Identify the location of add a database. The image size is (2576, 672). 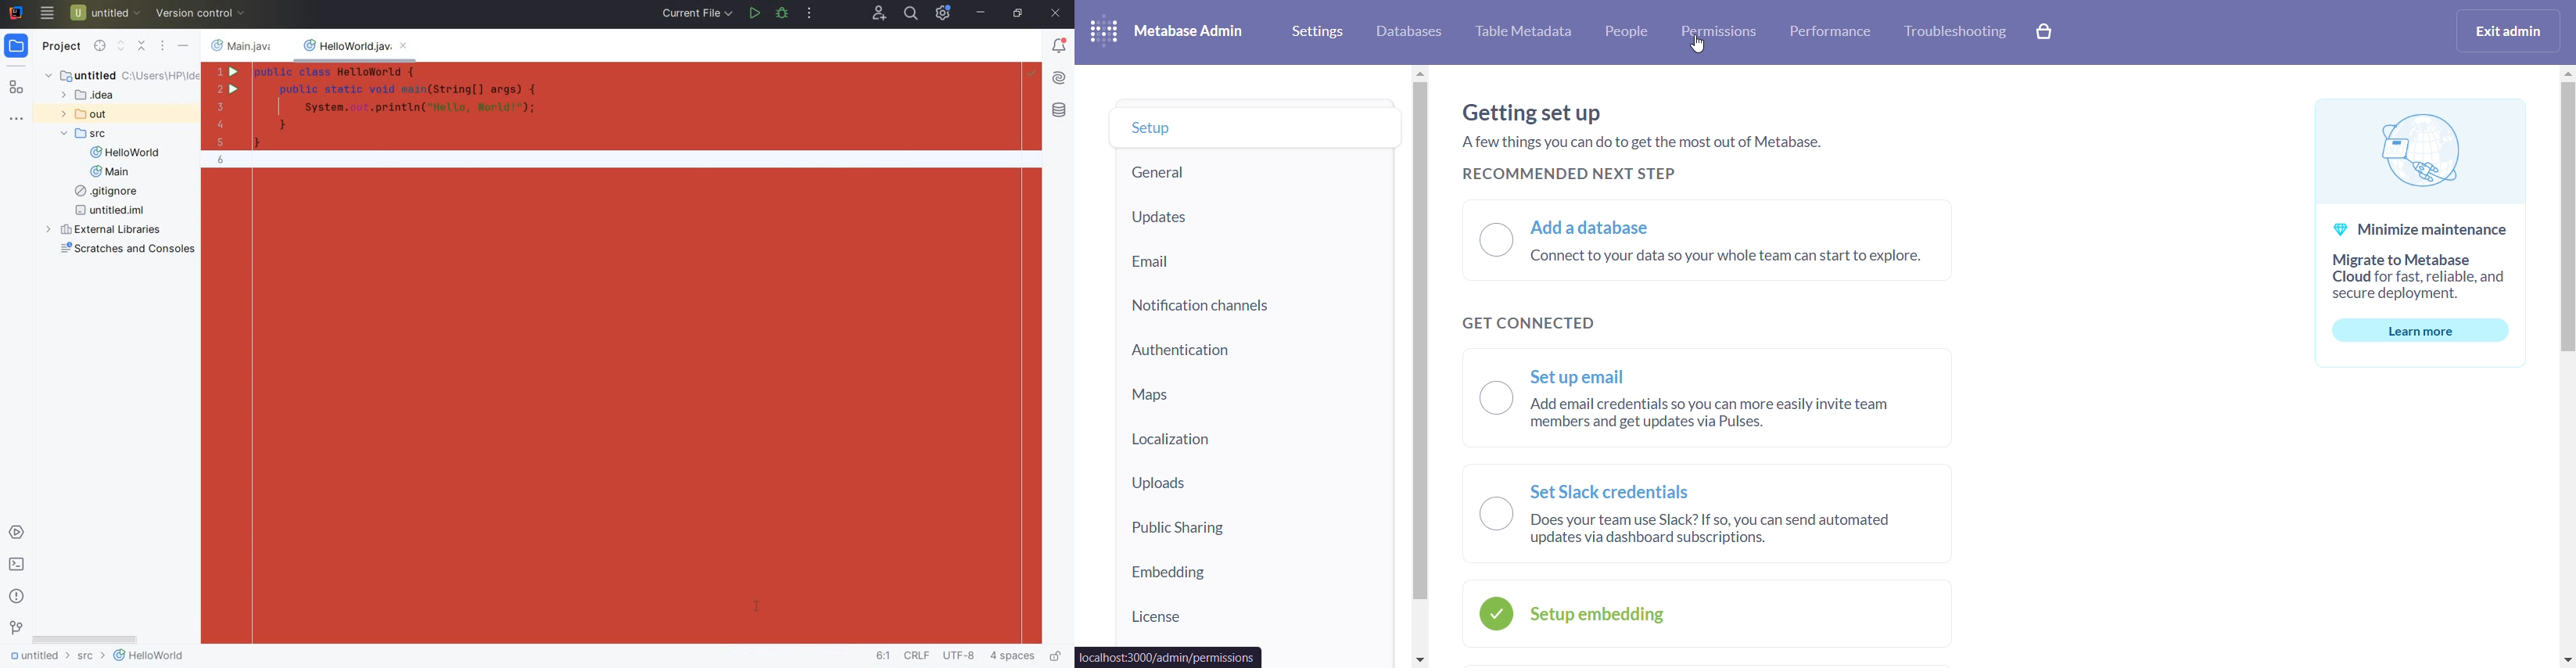
(1706, 239).